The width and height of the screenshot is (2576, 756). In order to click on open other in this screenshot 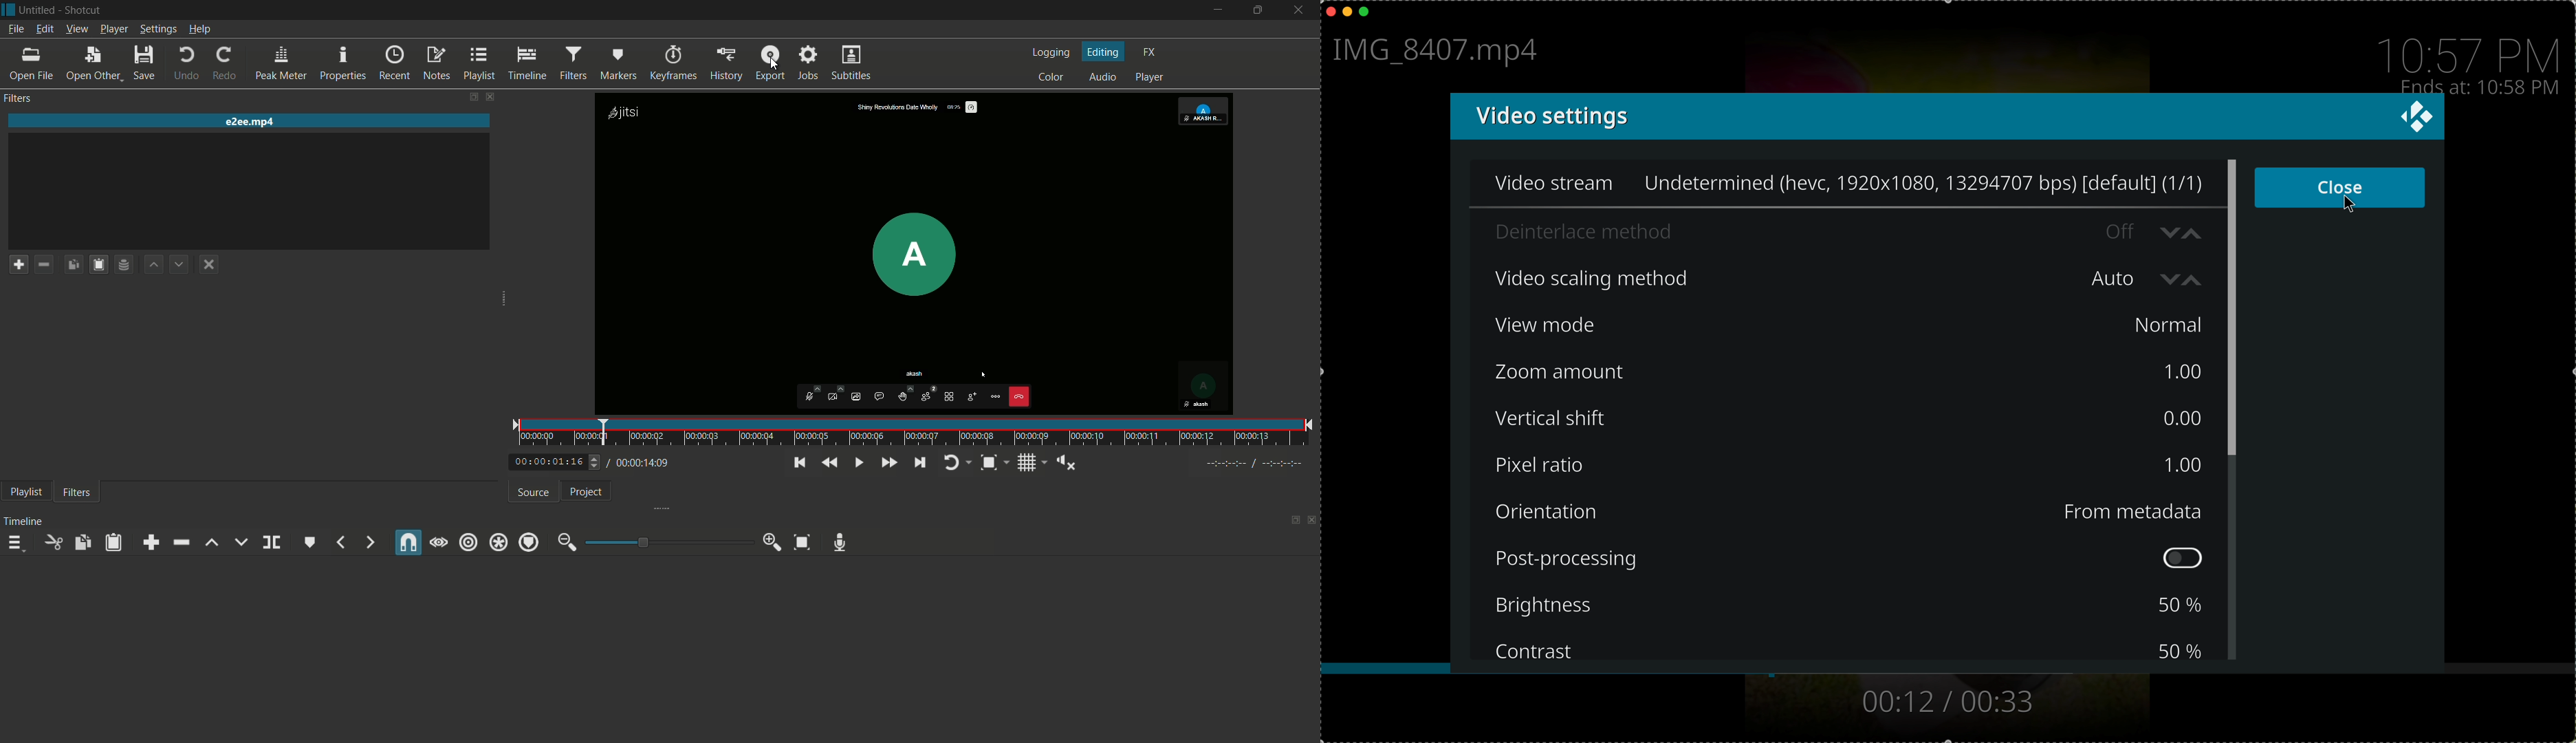, I will do `click(92, 63)`.